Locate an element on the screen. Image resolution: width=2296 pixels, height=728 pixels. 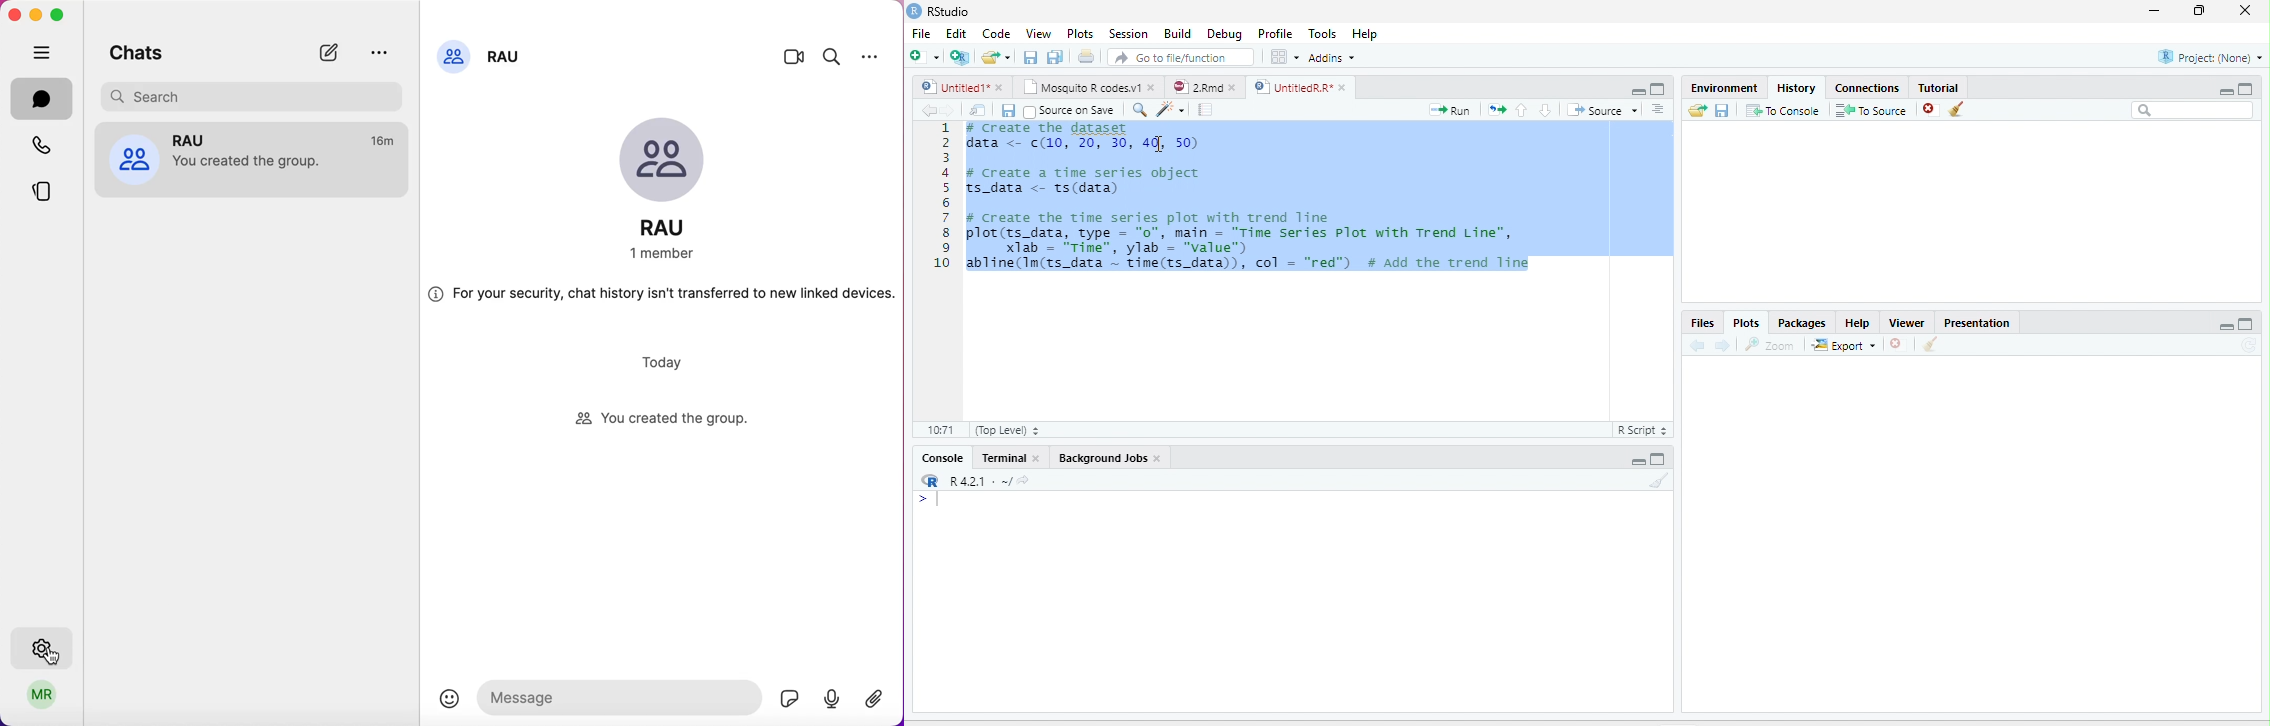
16m is located at coordinates (385, 141).